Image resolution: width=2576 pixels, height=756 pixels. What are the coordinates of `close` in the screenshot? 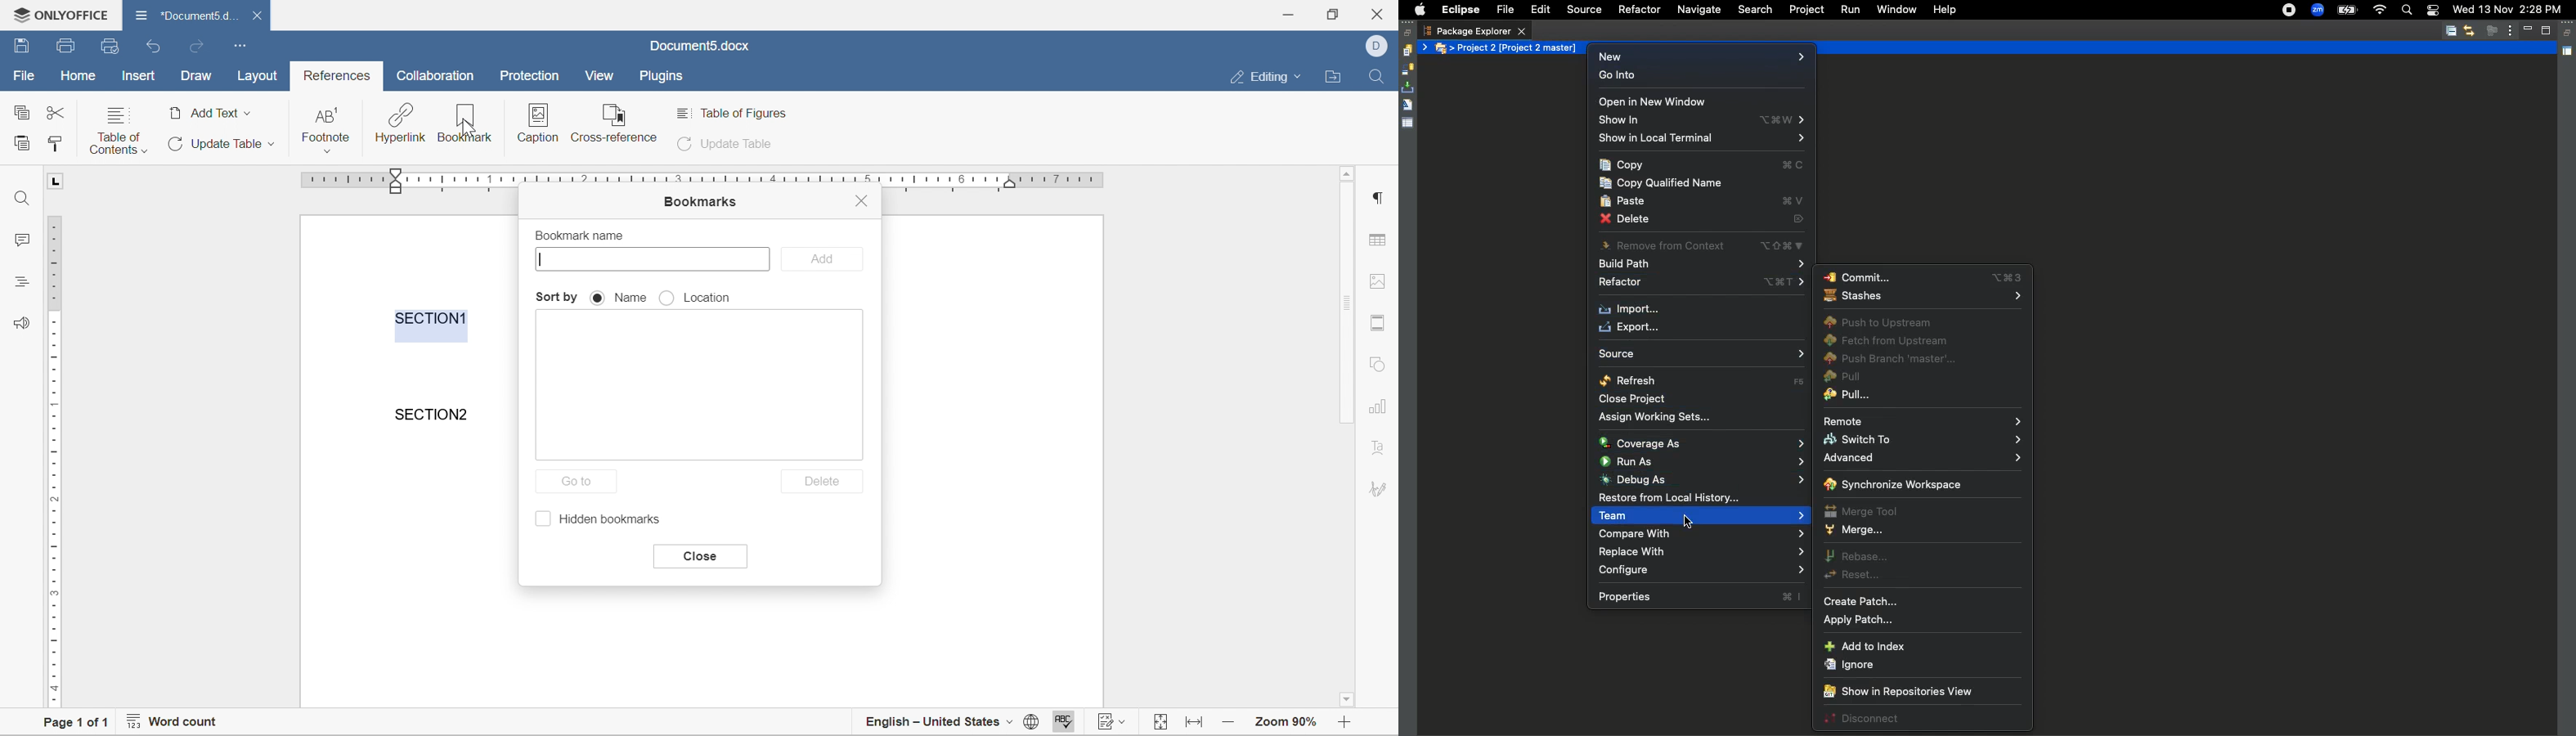 It's located at (699, 557).